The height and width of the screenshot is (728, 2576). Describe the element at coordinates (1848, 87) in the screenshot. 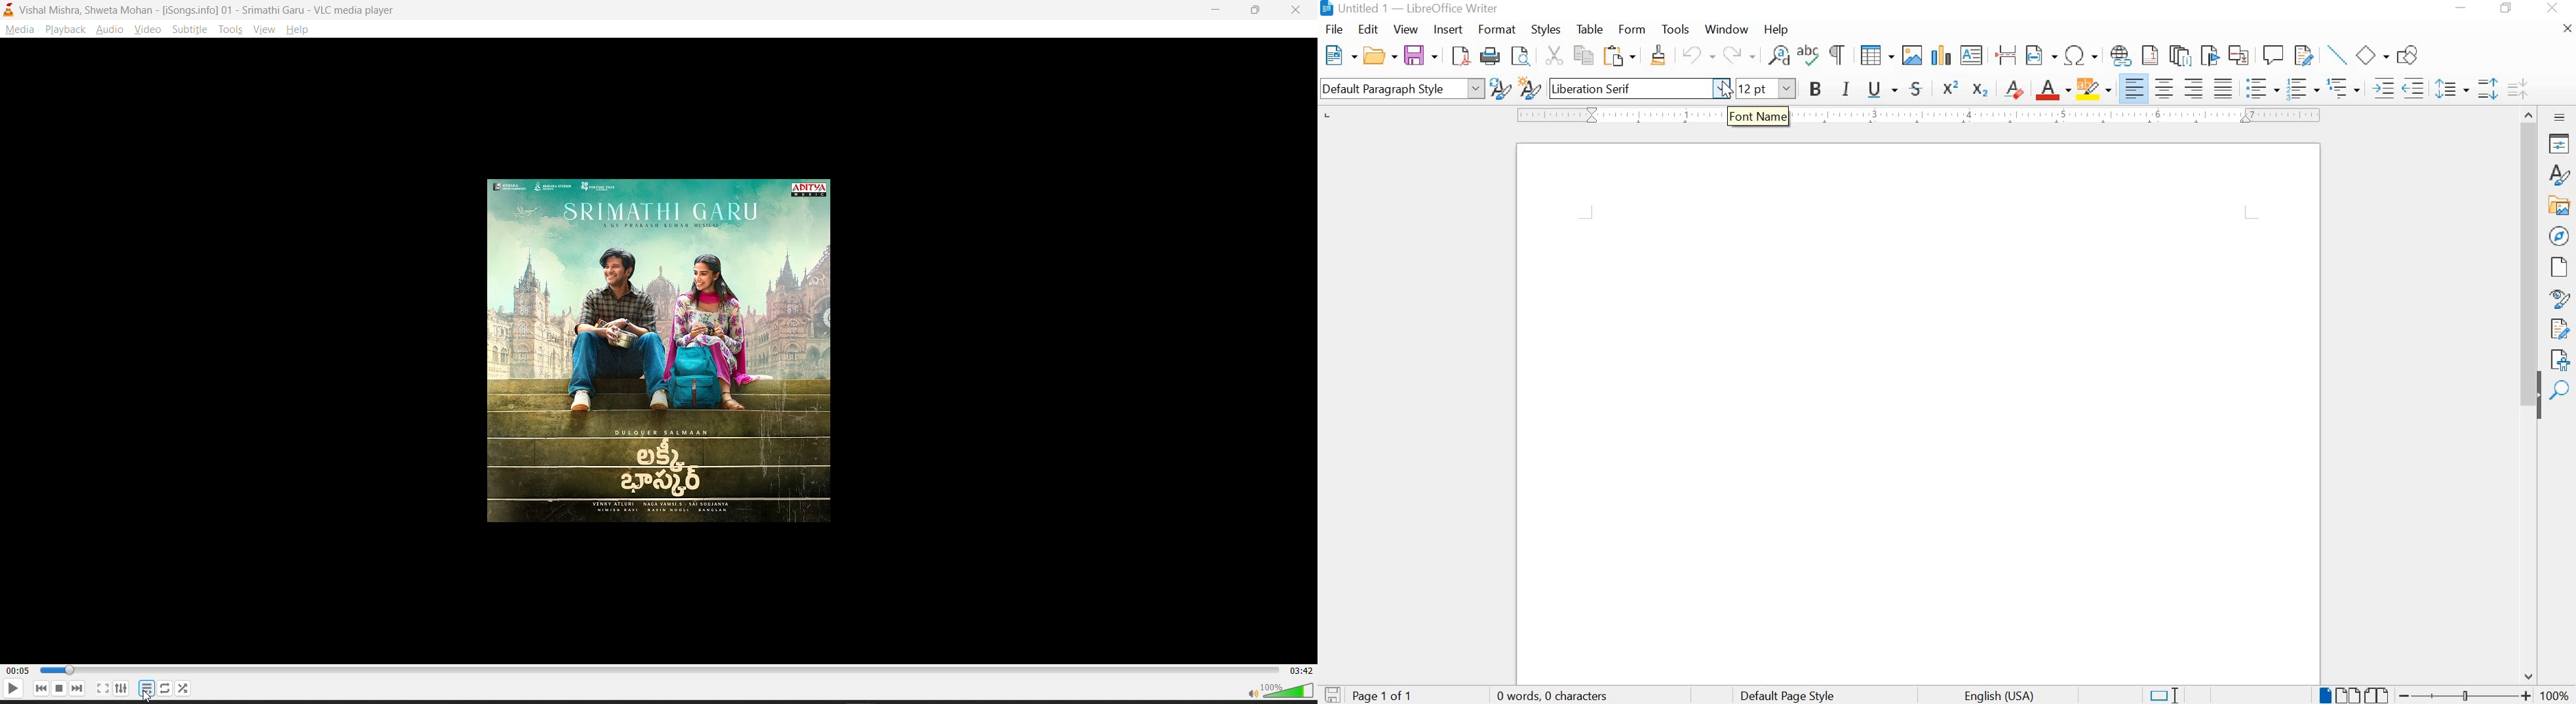

I see `ITALIC` at that location.